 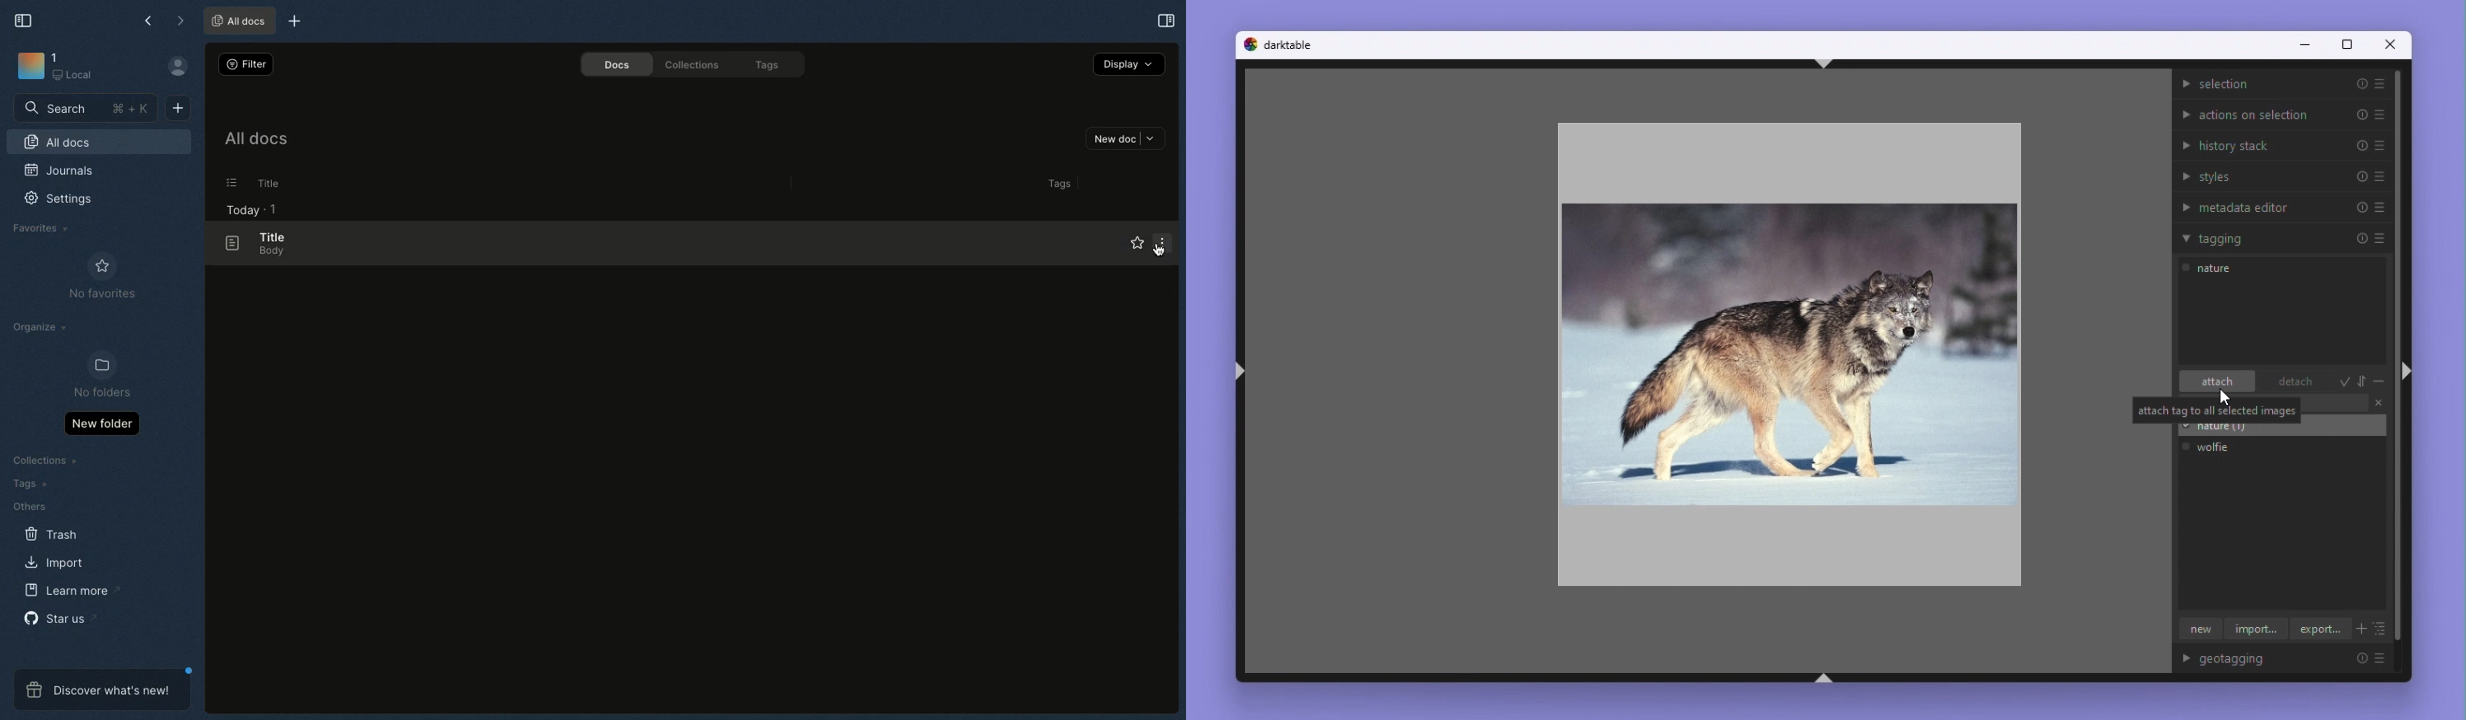 What do you see at coordinates (2381, 630) in the screenshot?
I see `list` at bounding box center [2381, 630].